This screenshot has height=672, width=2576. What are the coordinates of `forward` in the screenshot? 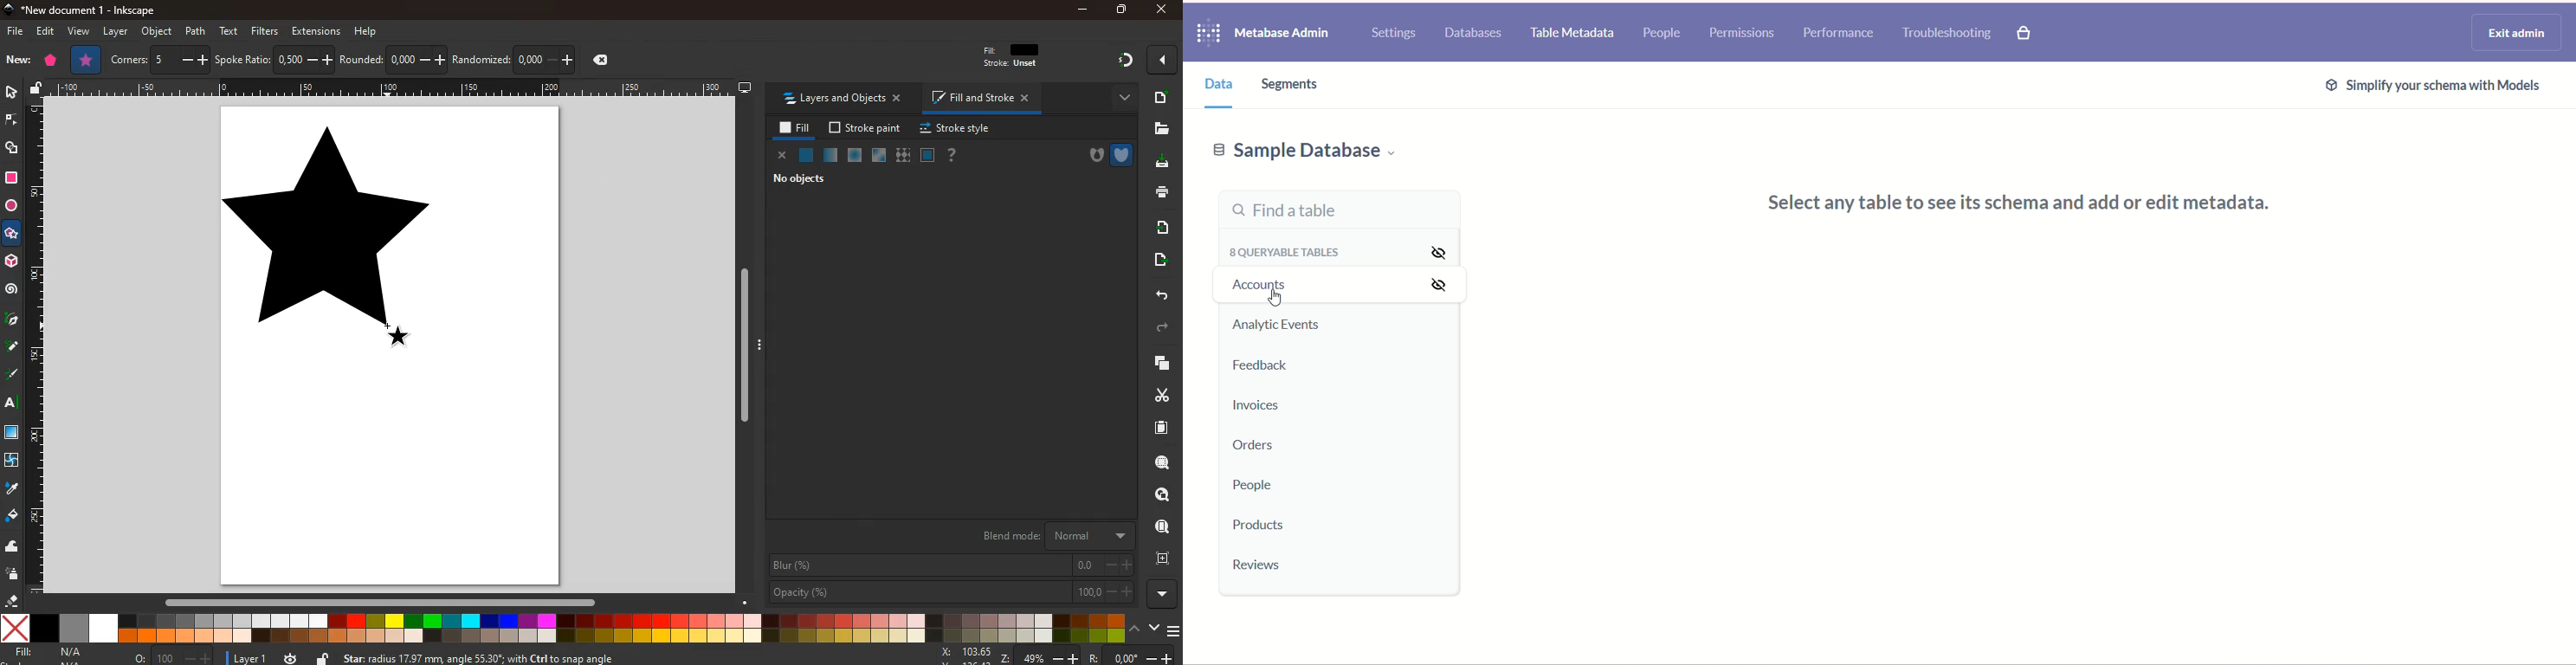 It's located at (1155, 329).